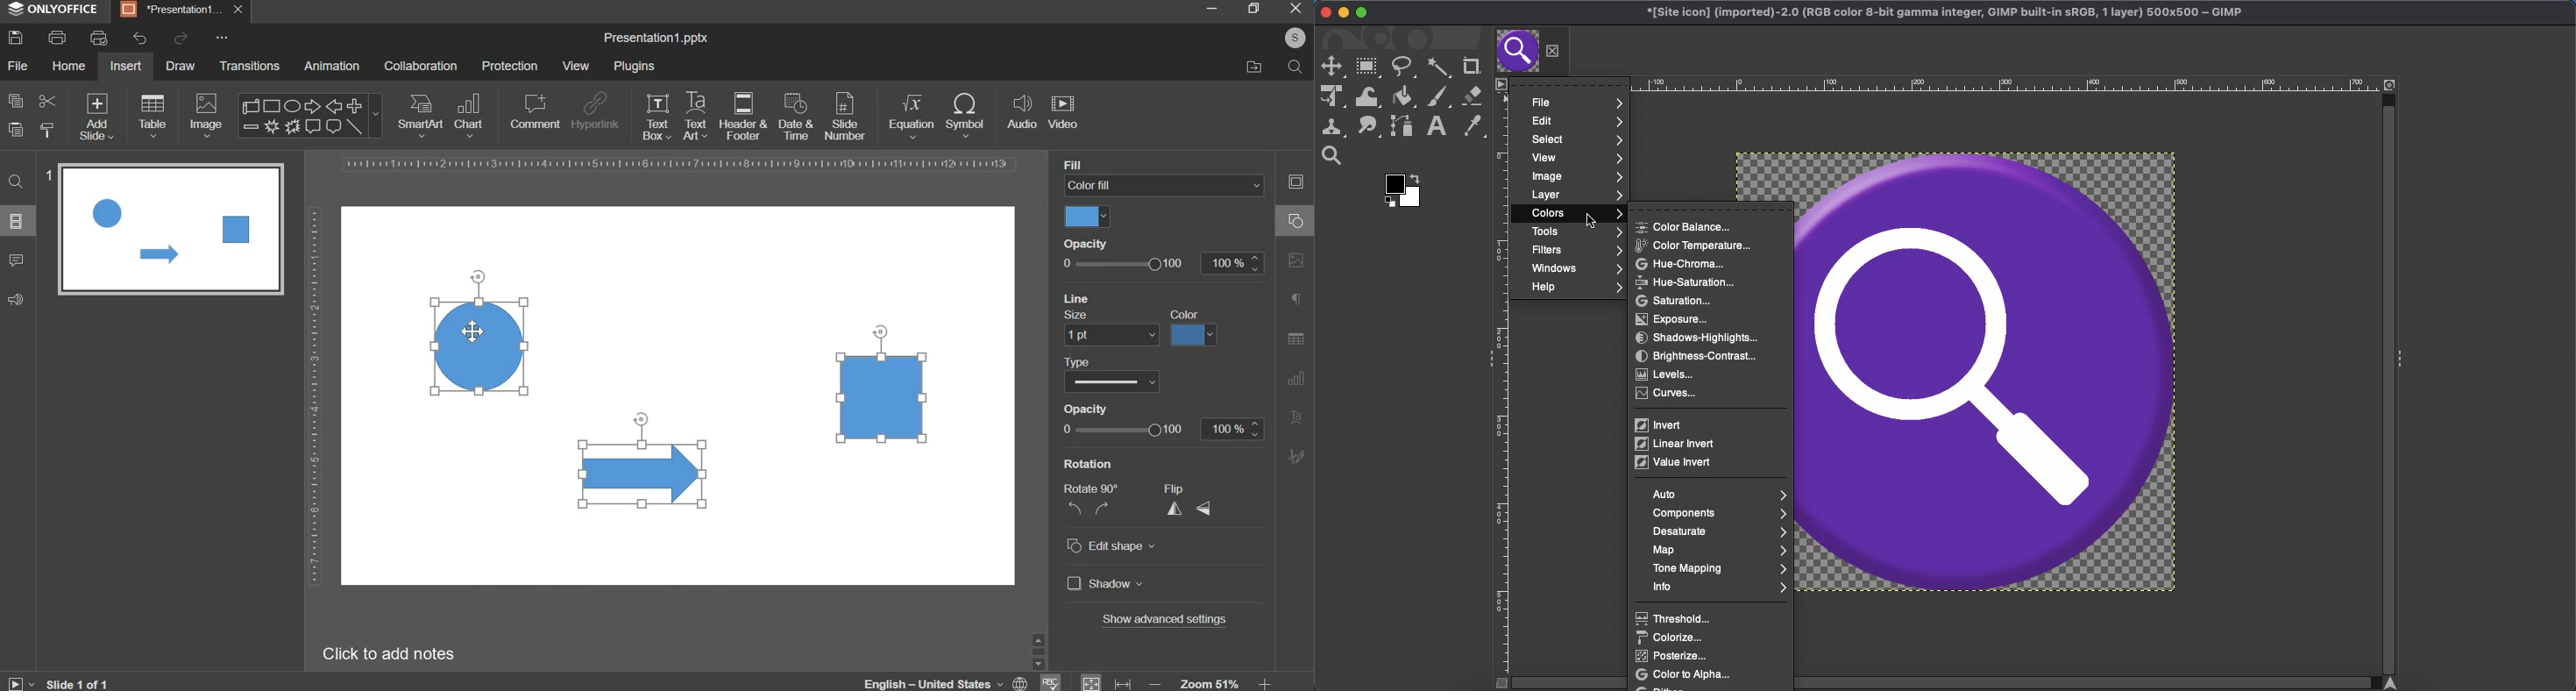  What do you see at coordinates (477, 330) in the screenshot?
I see `cursor` at bounding box center [477, 330].